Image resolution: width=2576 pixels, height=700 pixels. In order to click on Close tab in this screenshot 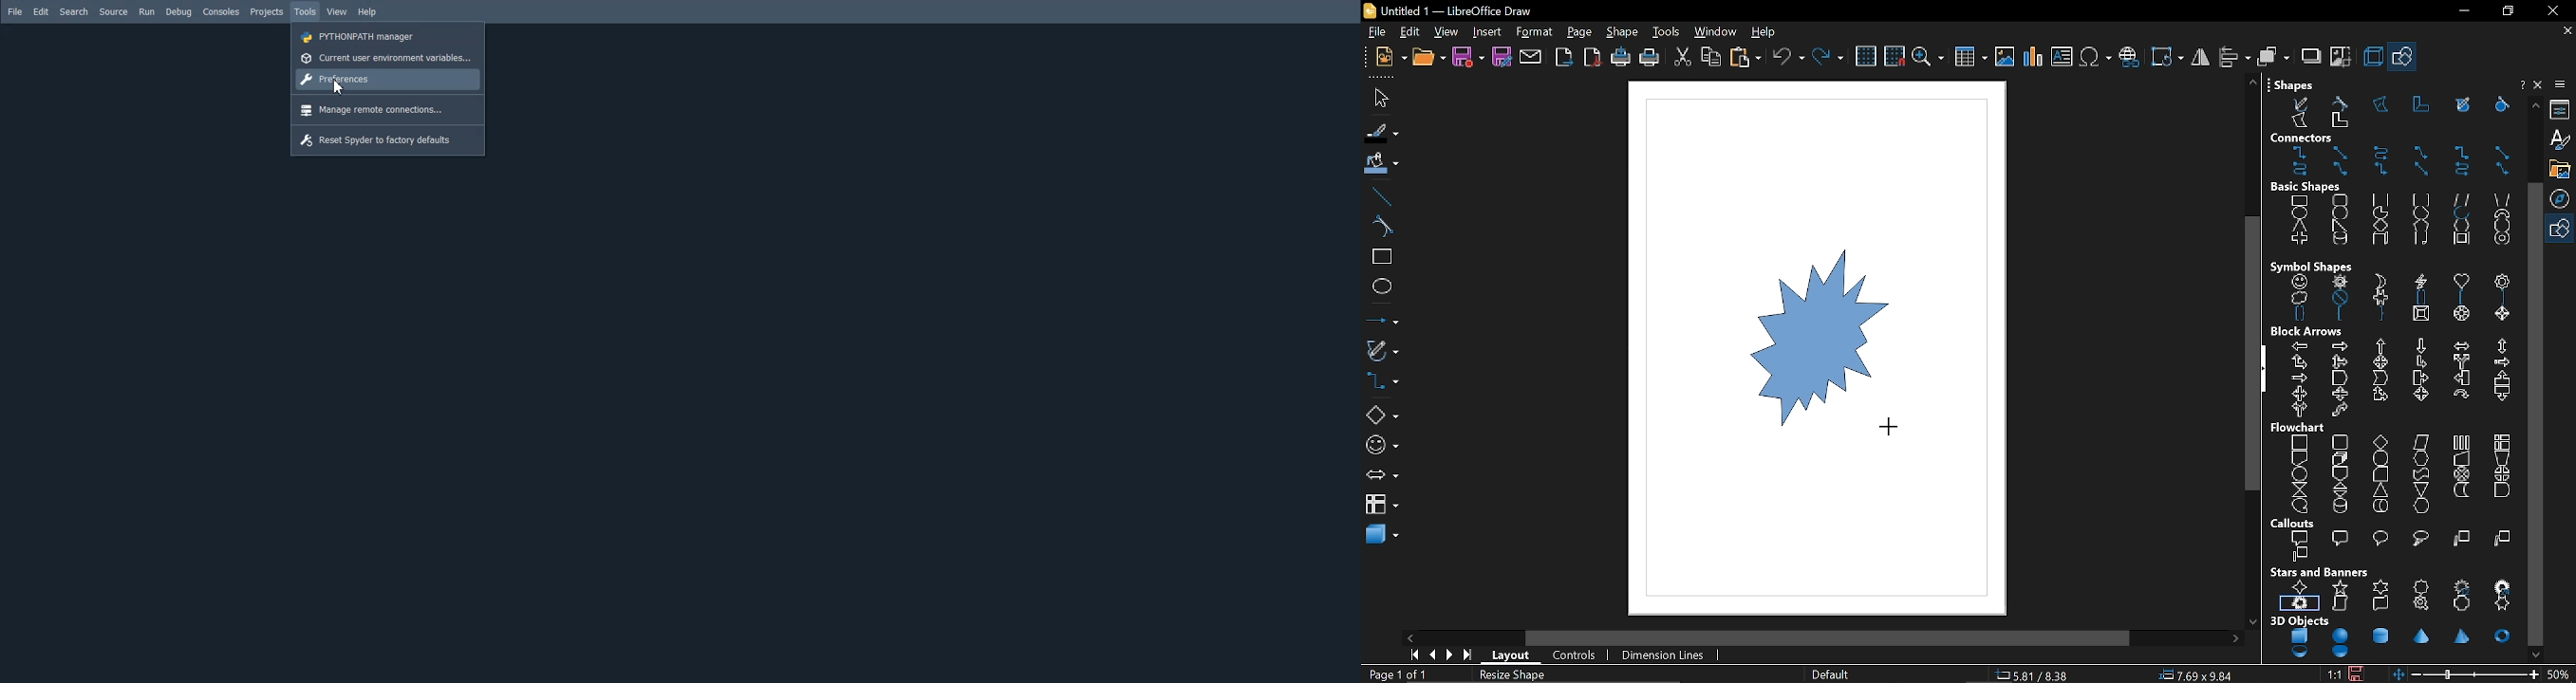, I will do `click(2566, 29)`.